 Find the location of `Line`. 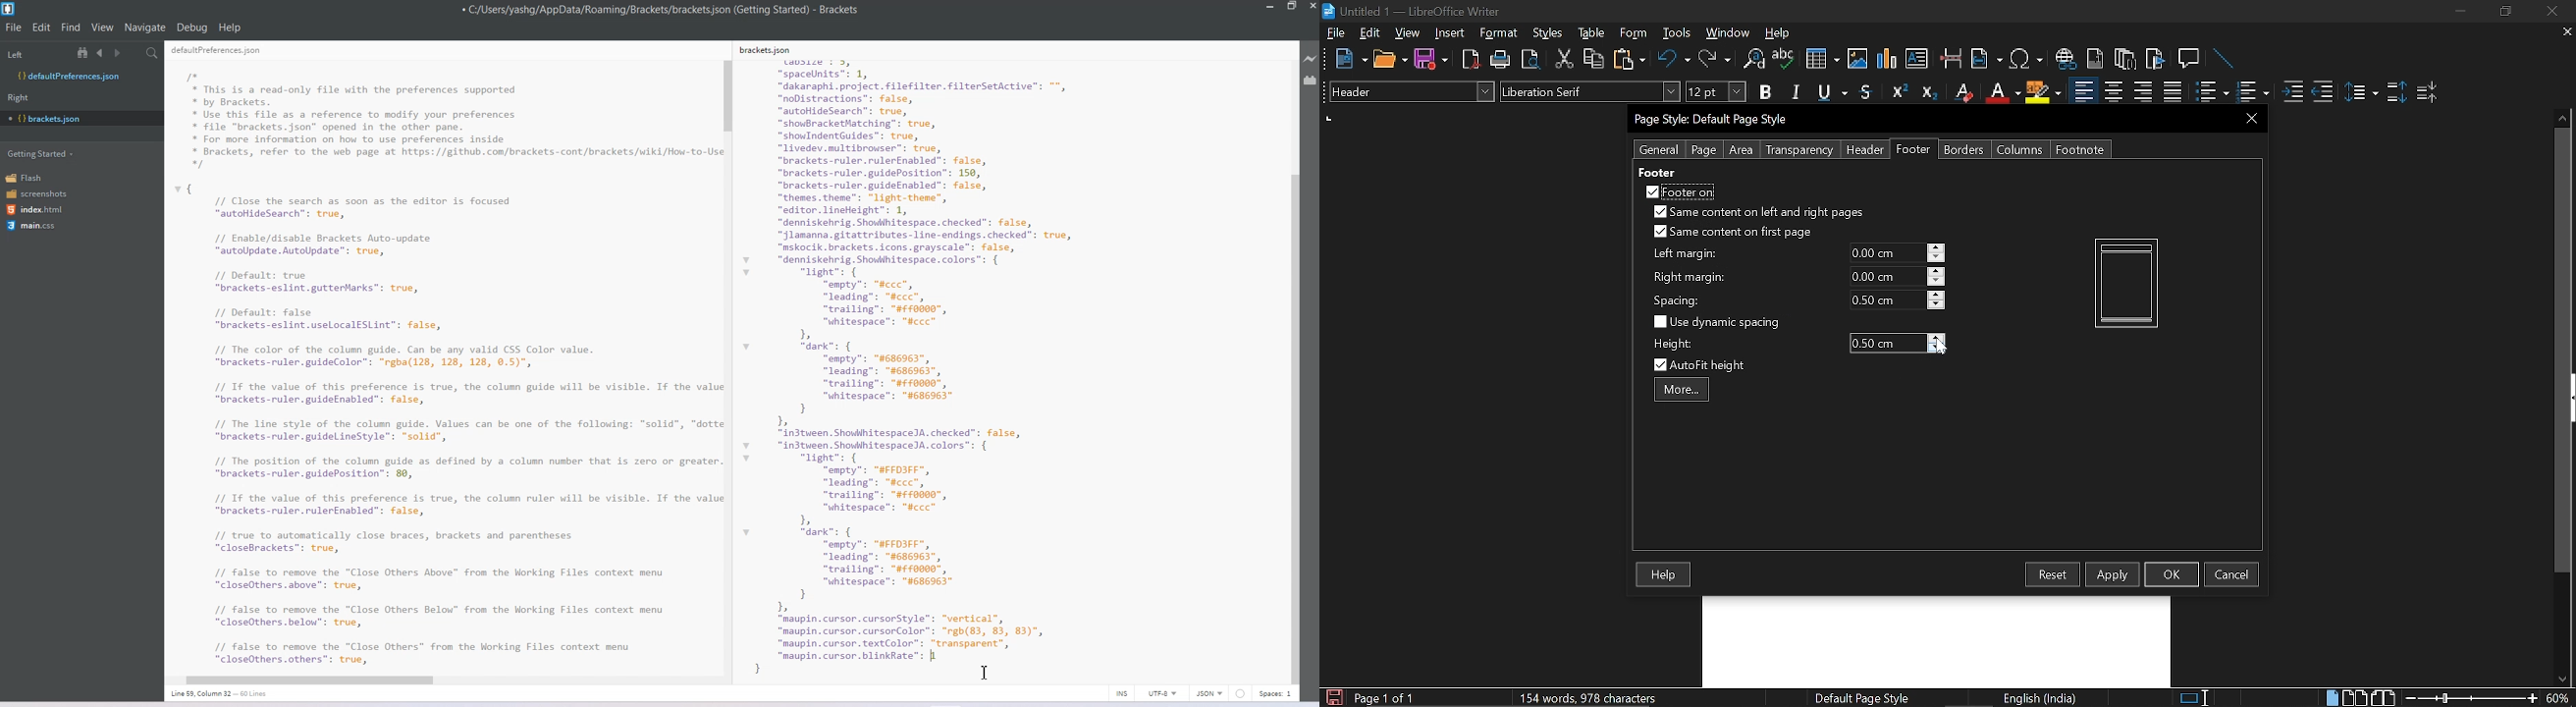

Line is located at coordinates (2225, 60).